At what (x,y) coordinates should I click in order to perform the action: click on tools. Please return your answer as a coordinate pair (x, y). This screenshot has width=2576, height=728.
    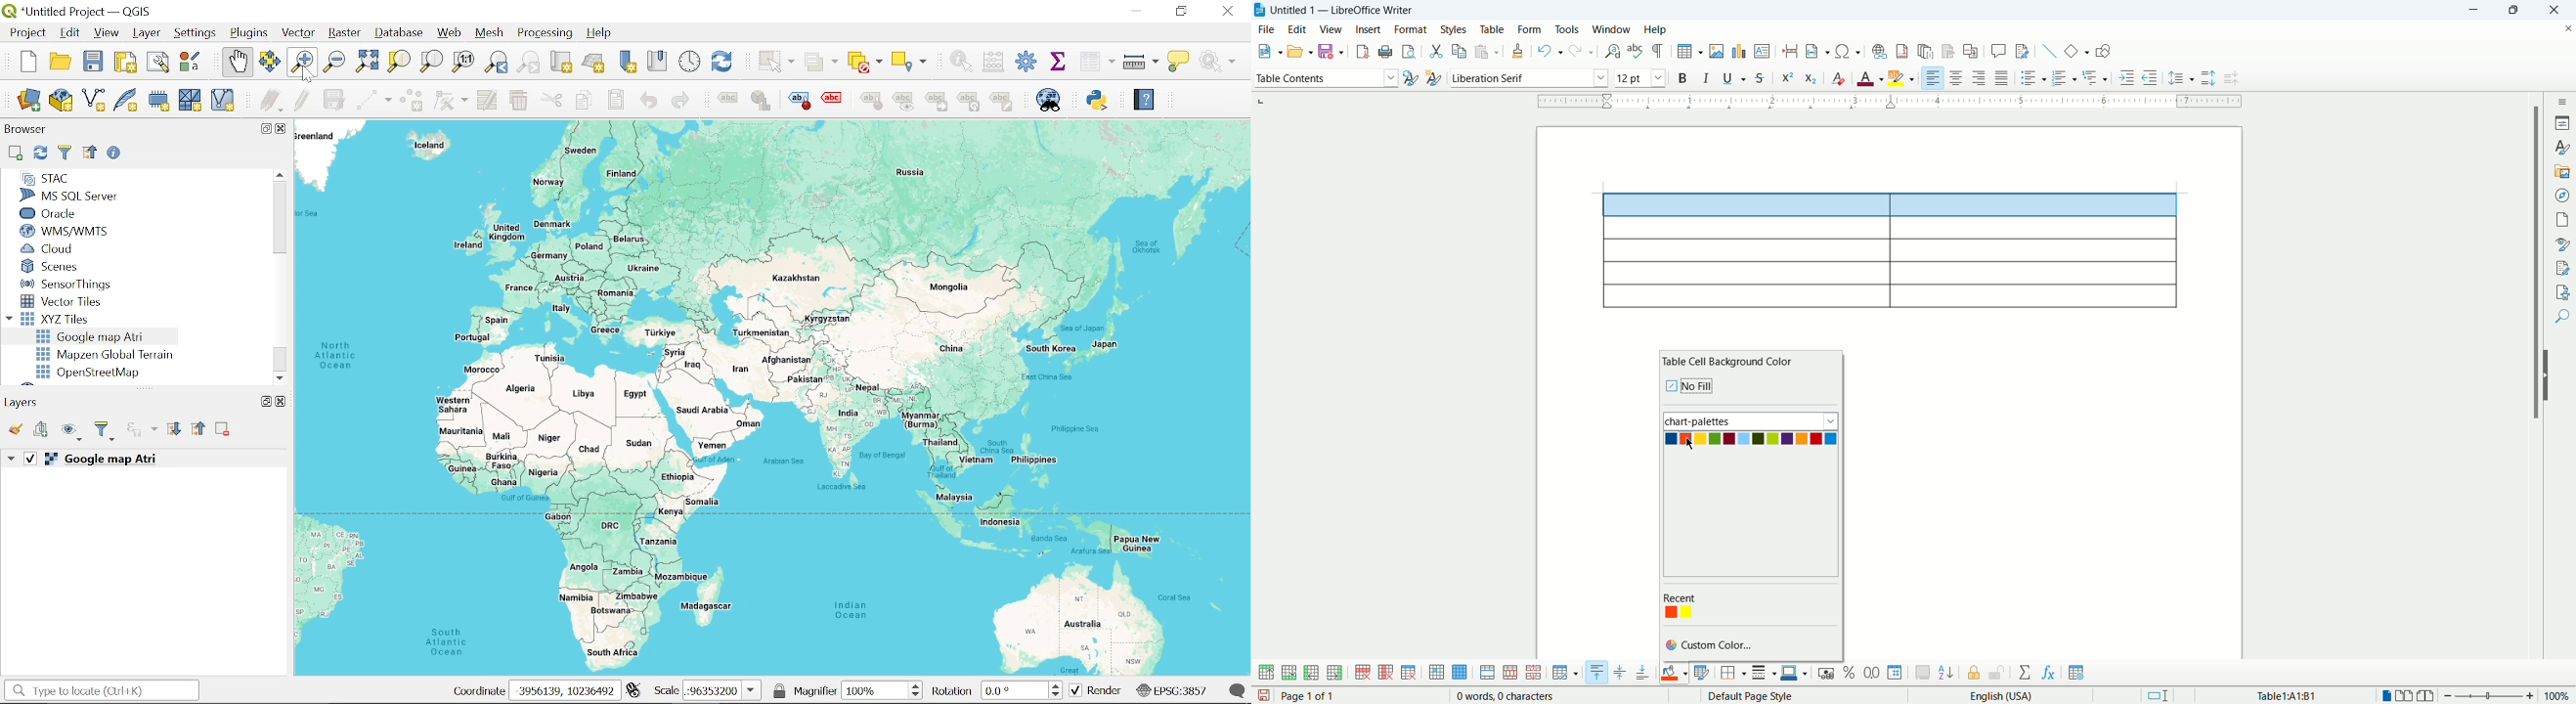
    Looking at the image, I should click on (1569, 29).